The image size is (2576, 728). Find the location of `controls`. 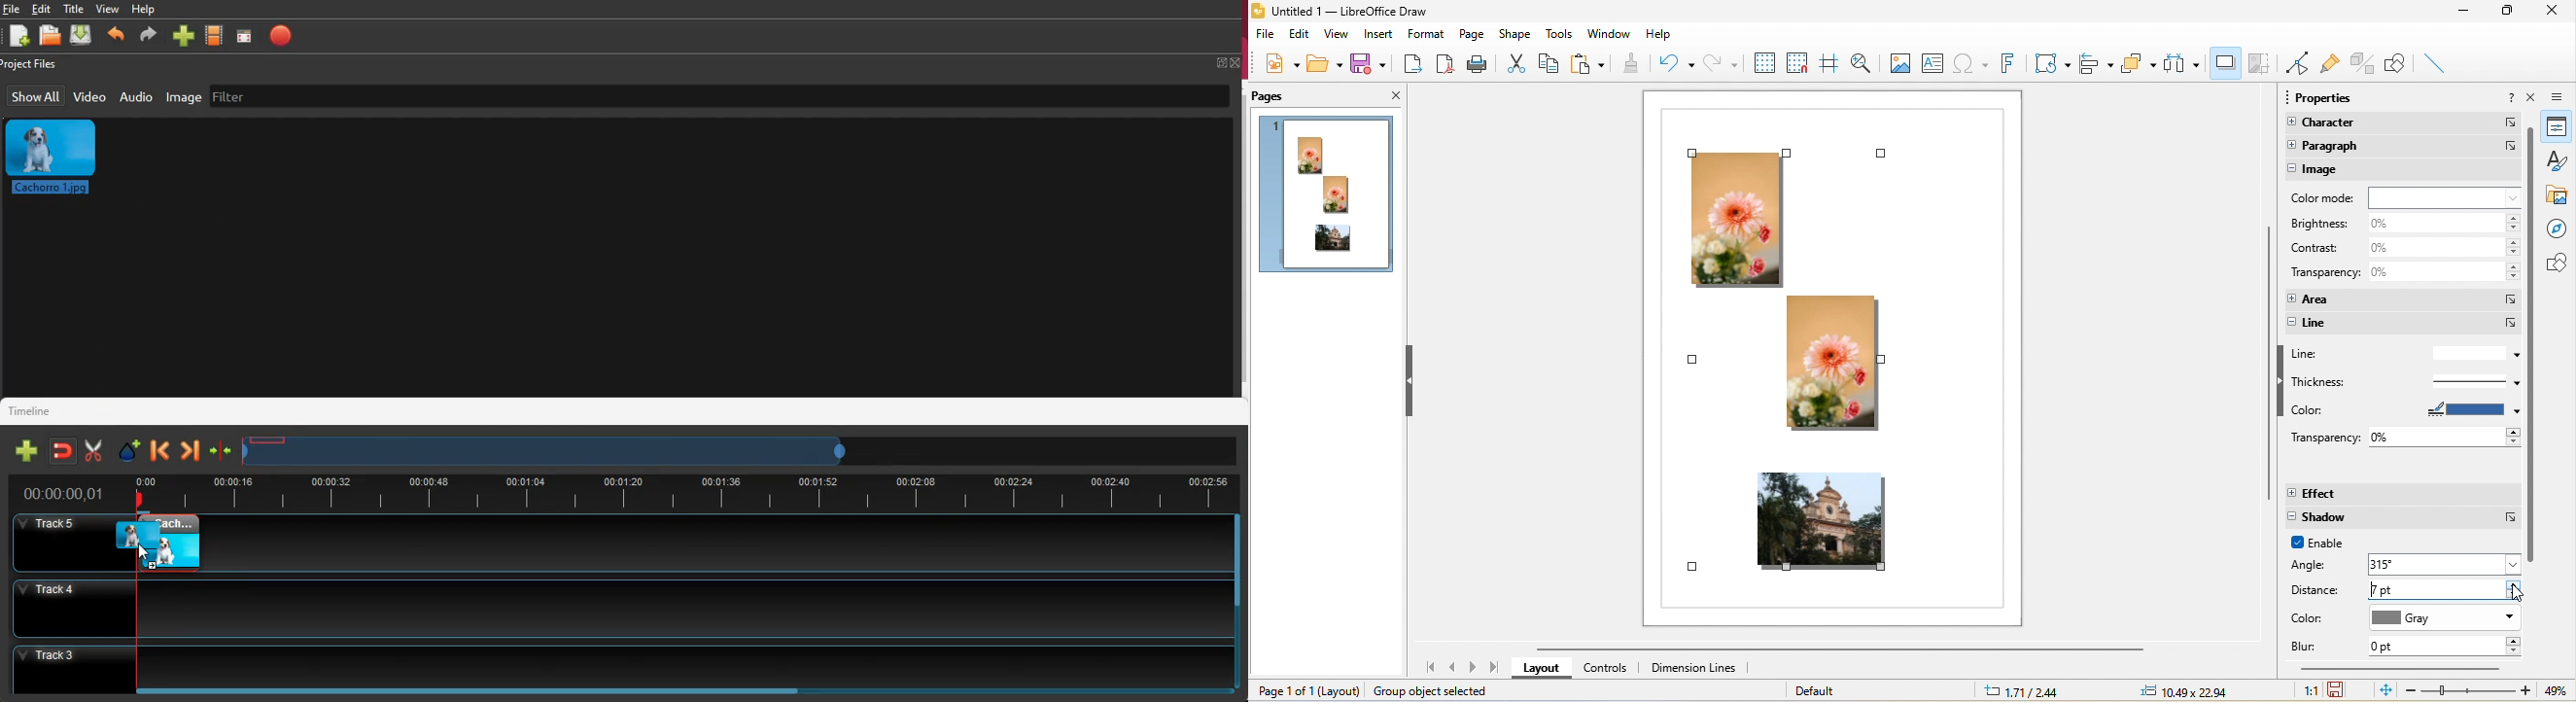

controls is located at coordinates (1612, 668).